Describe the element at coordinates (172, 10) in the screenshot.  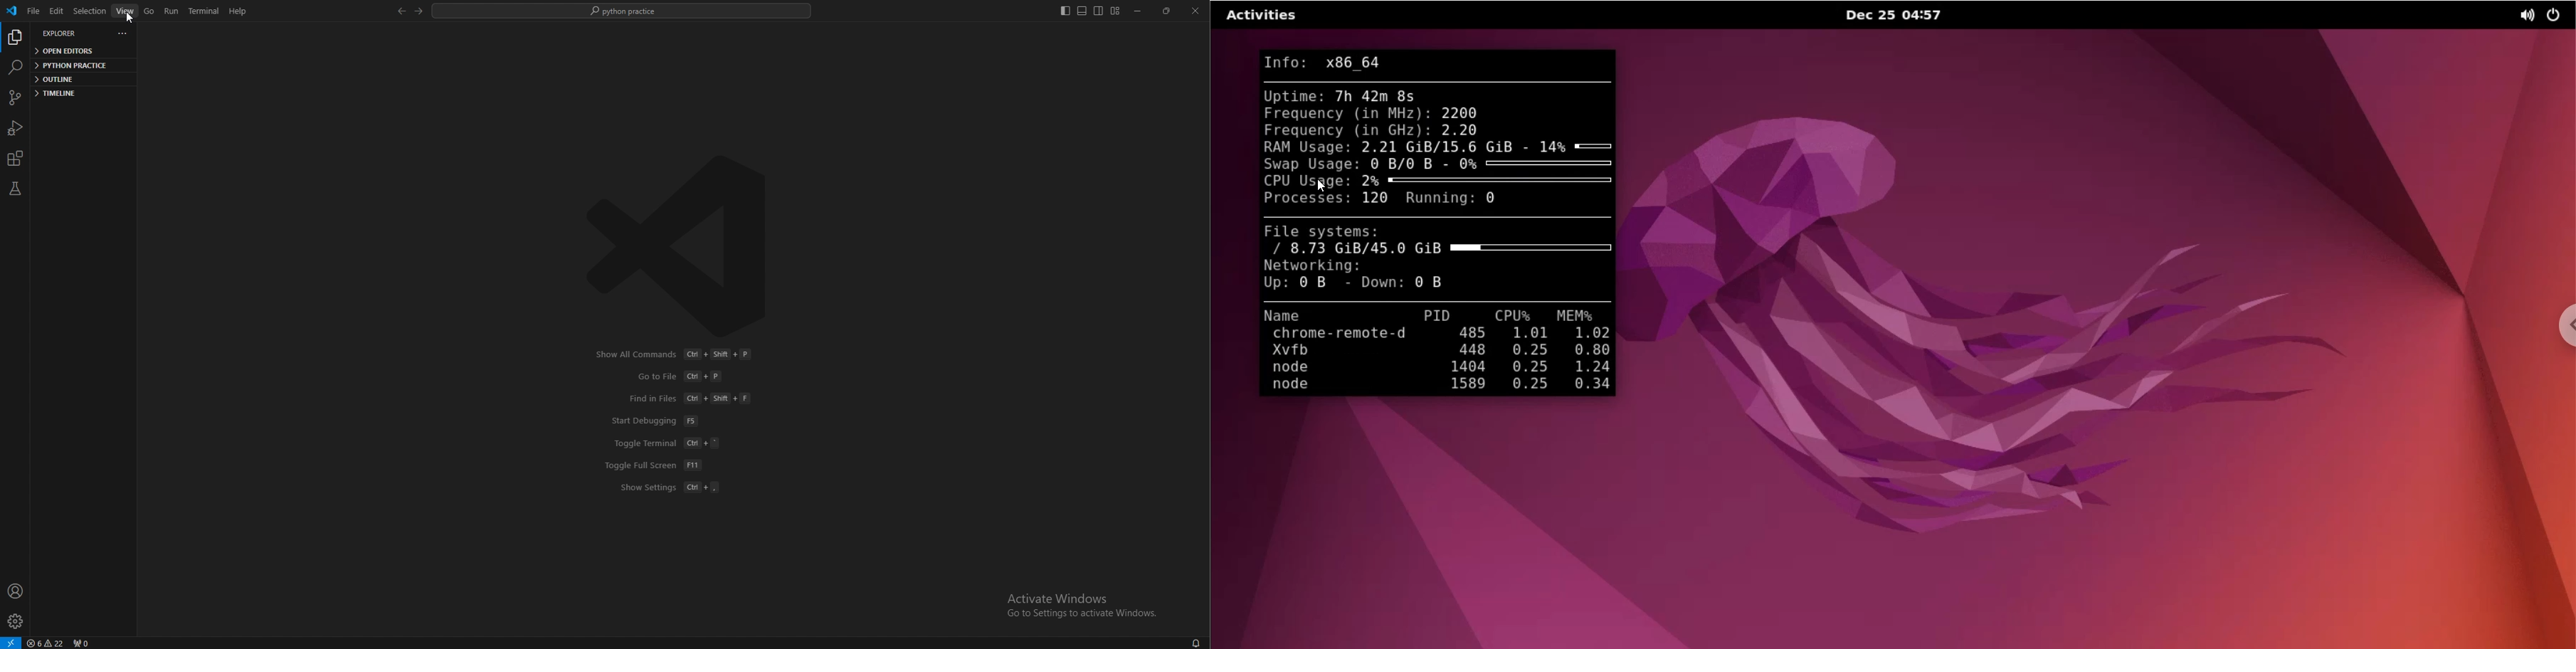
I see `run` at that location.